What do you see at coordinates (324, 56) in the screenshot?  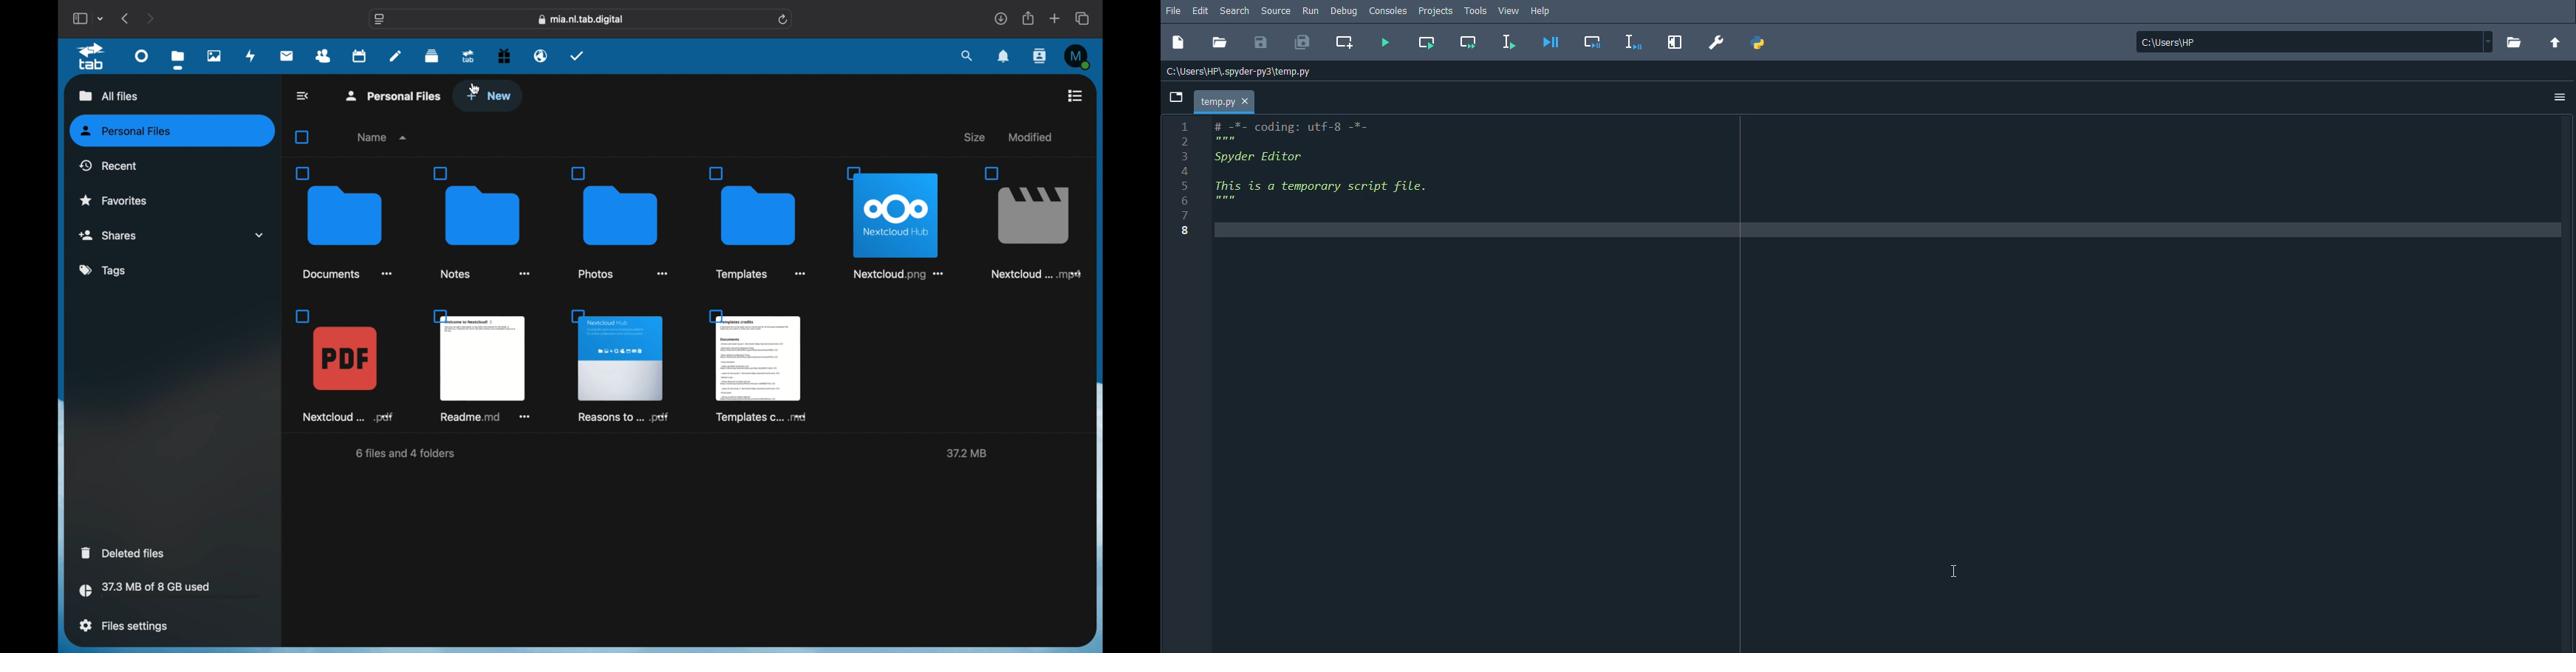 I see `contacts` at bounding box center [324, 56].